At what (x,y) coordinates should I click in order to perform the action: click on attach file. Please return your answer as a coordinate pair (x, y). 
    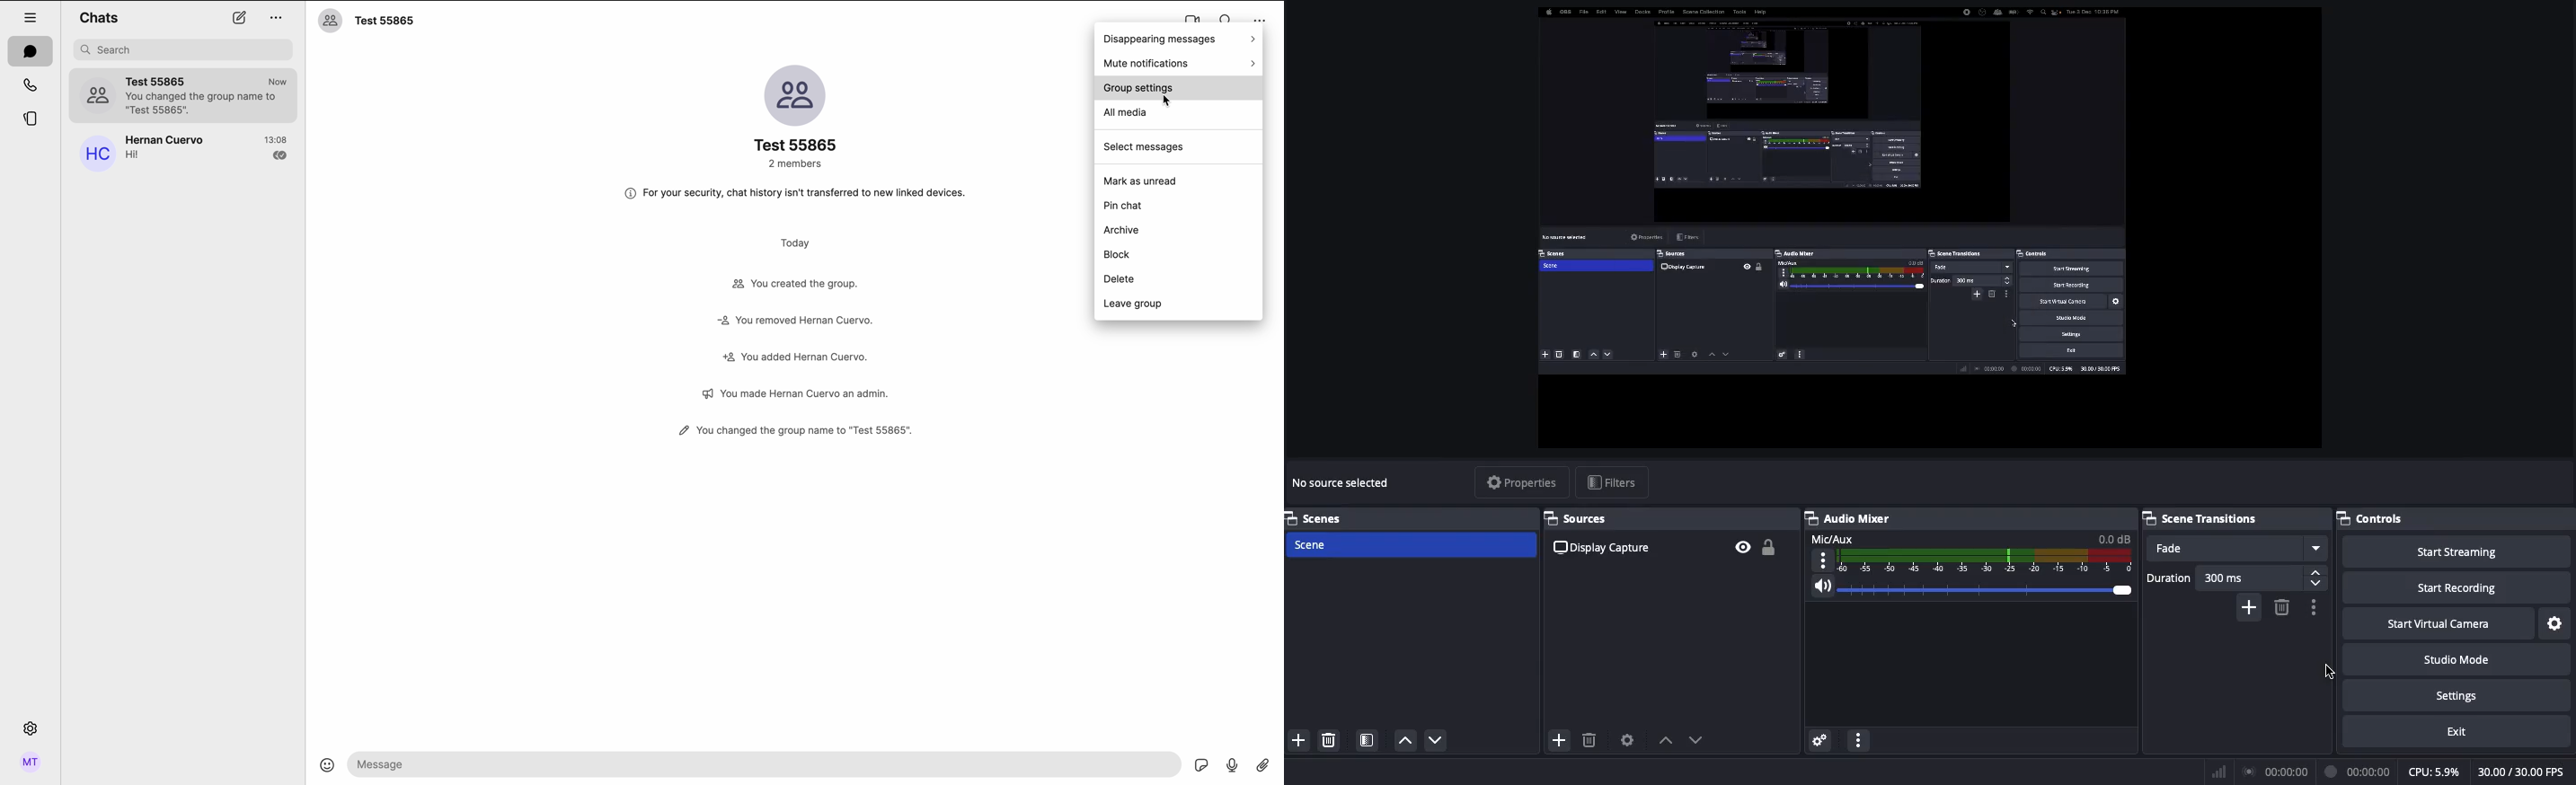
    Looking at the image, I should click on (1264, 767).